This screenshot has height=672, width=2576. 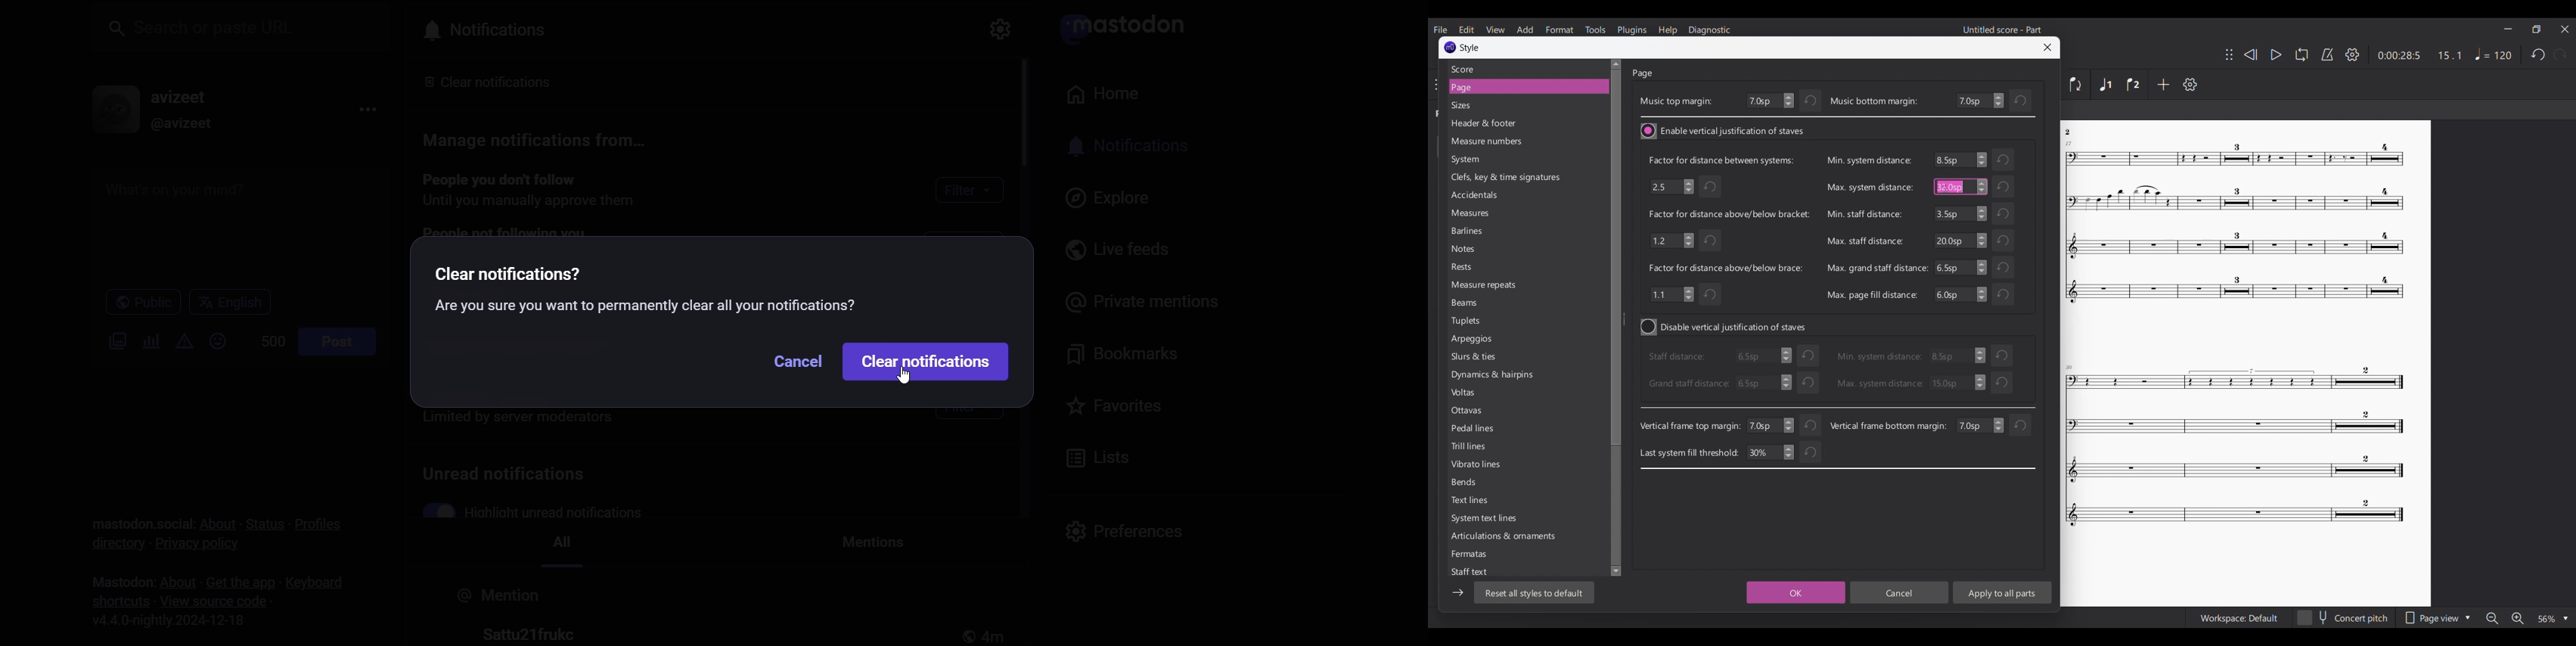 What do you see at coordinates (1500, 215) in the screenshot?
I see `Meaures` at bounding box center [1500, 215].